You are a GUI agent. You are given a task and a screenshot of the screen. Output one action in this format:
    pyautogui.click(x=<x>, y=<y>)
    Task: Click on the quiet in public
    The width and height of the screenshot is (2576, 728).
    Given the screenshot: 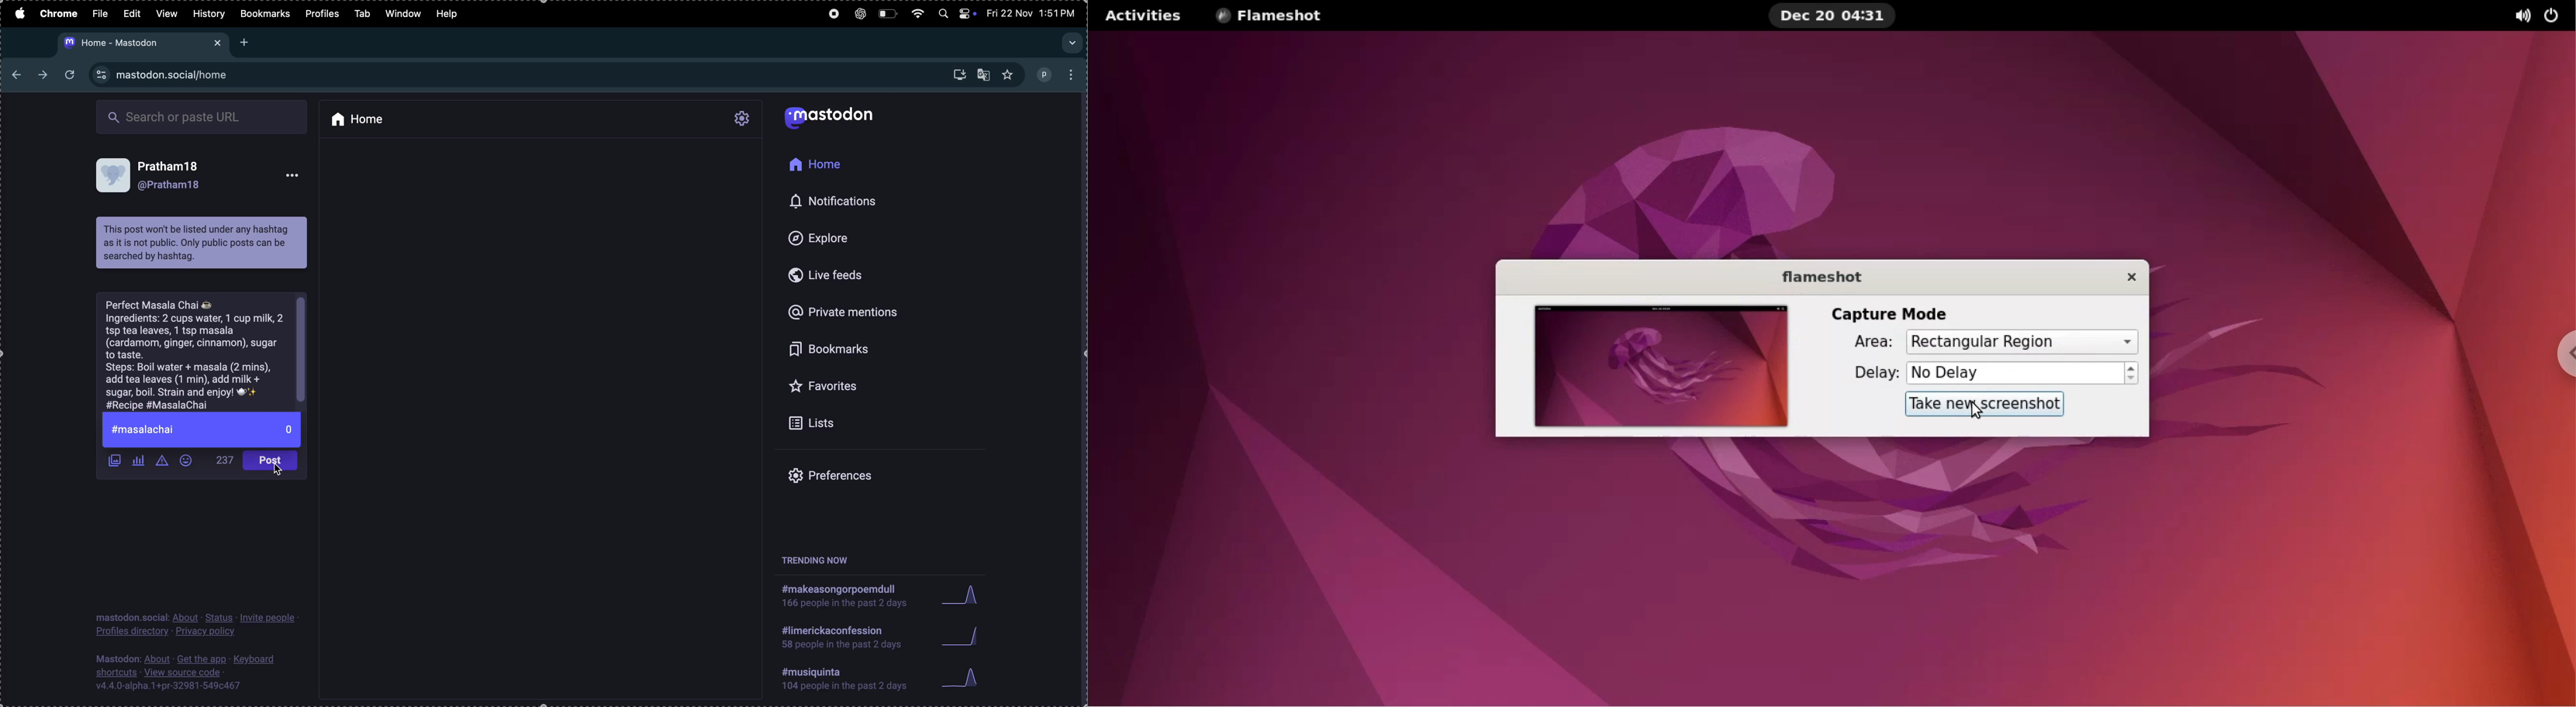 What is the action you would take?
    pyautogui.click(x=163, y=464)
    